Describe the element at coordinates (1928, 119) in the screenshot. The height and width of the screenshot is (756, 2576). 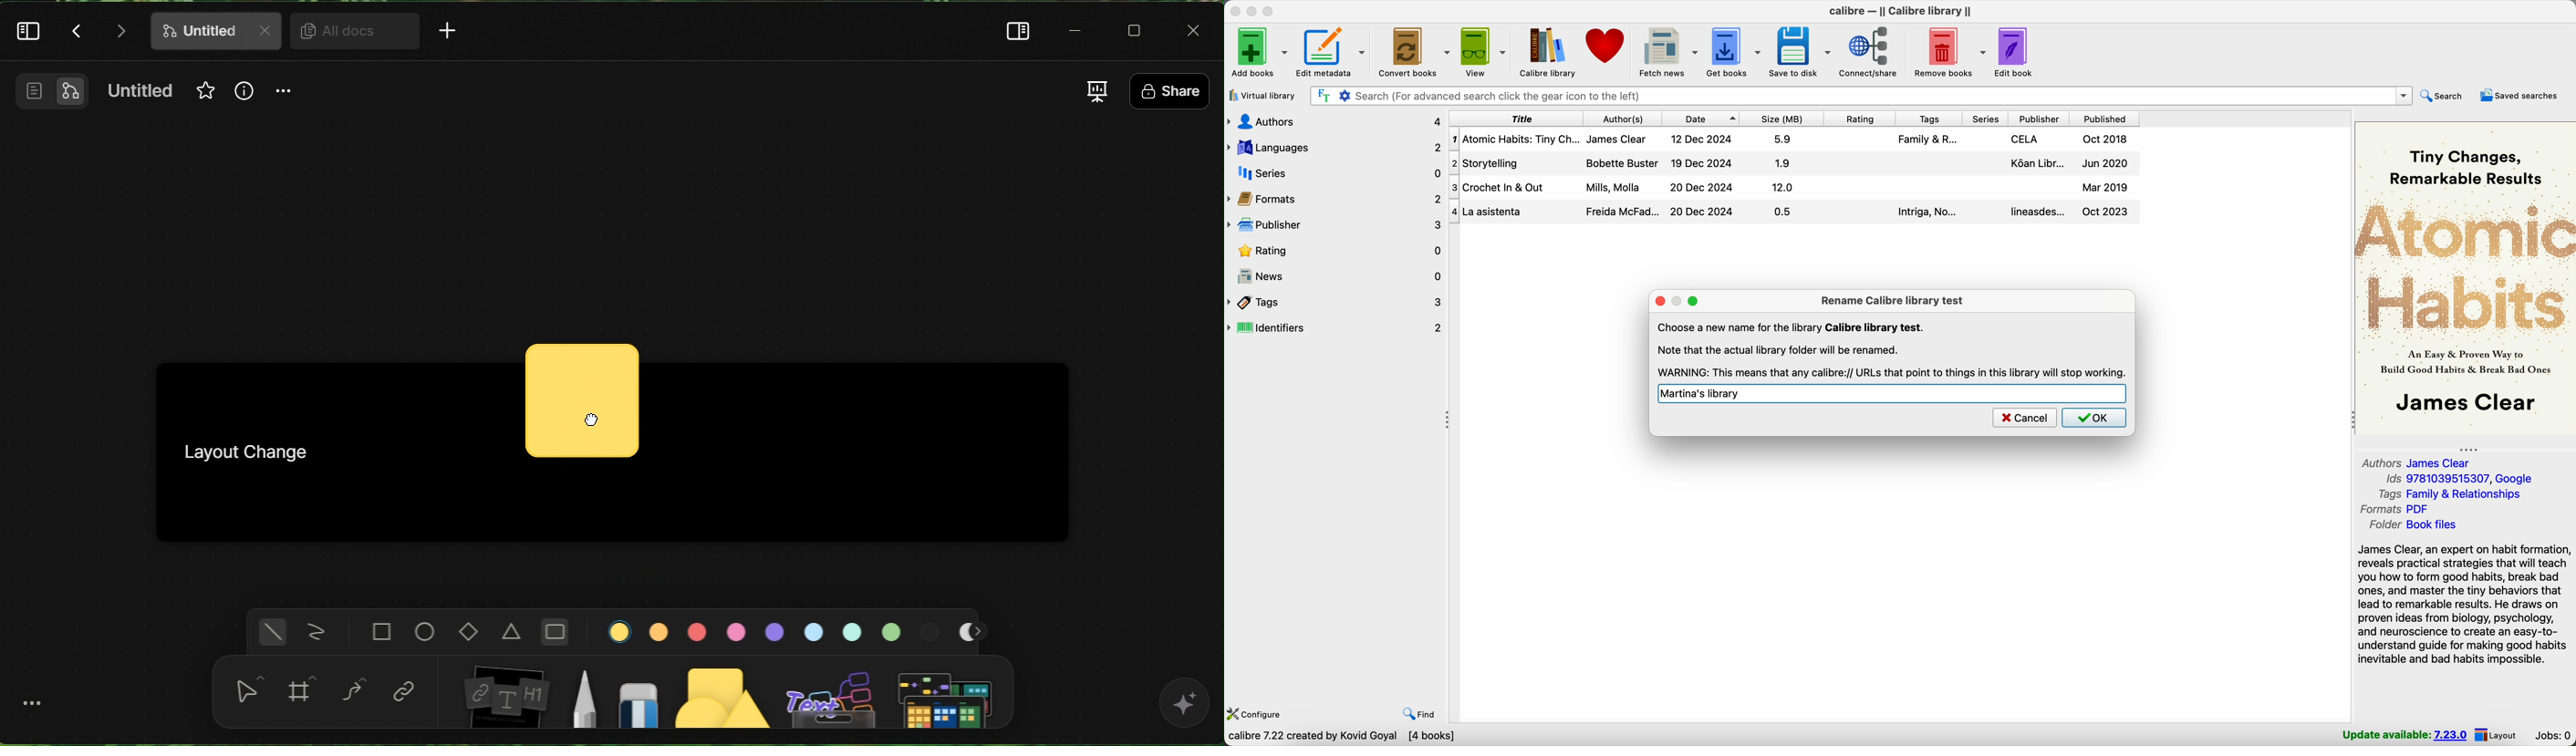
I see `tags` at that location.